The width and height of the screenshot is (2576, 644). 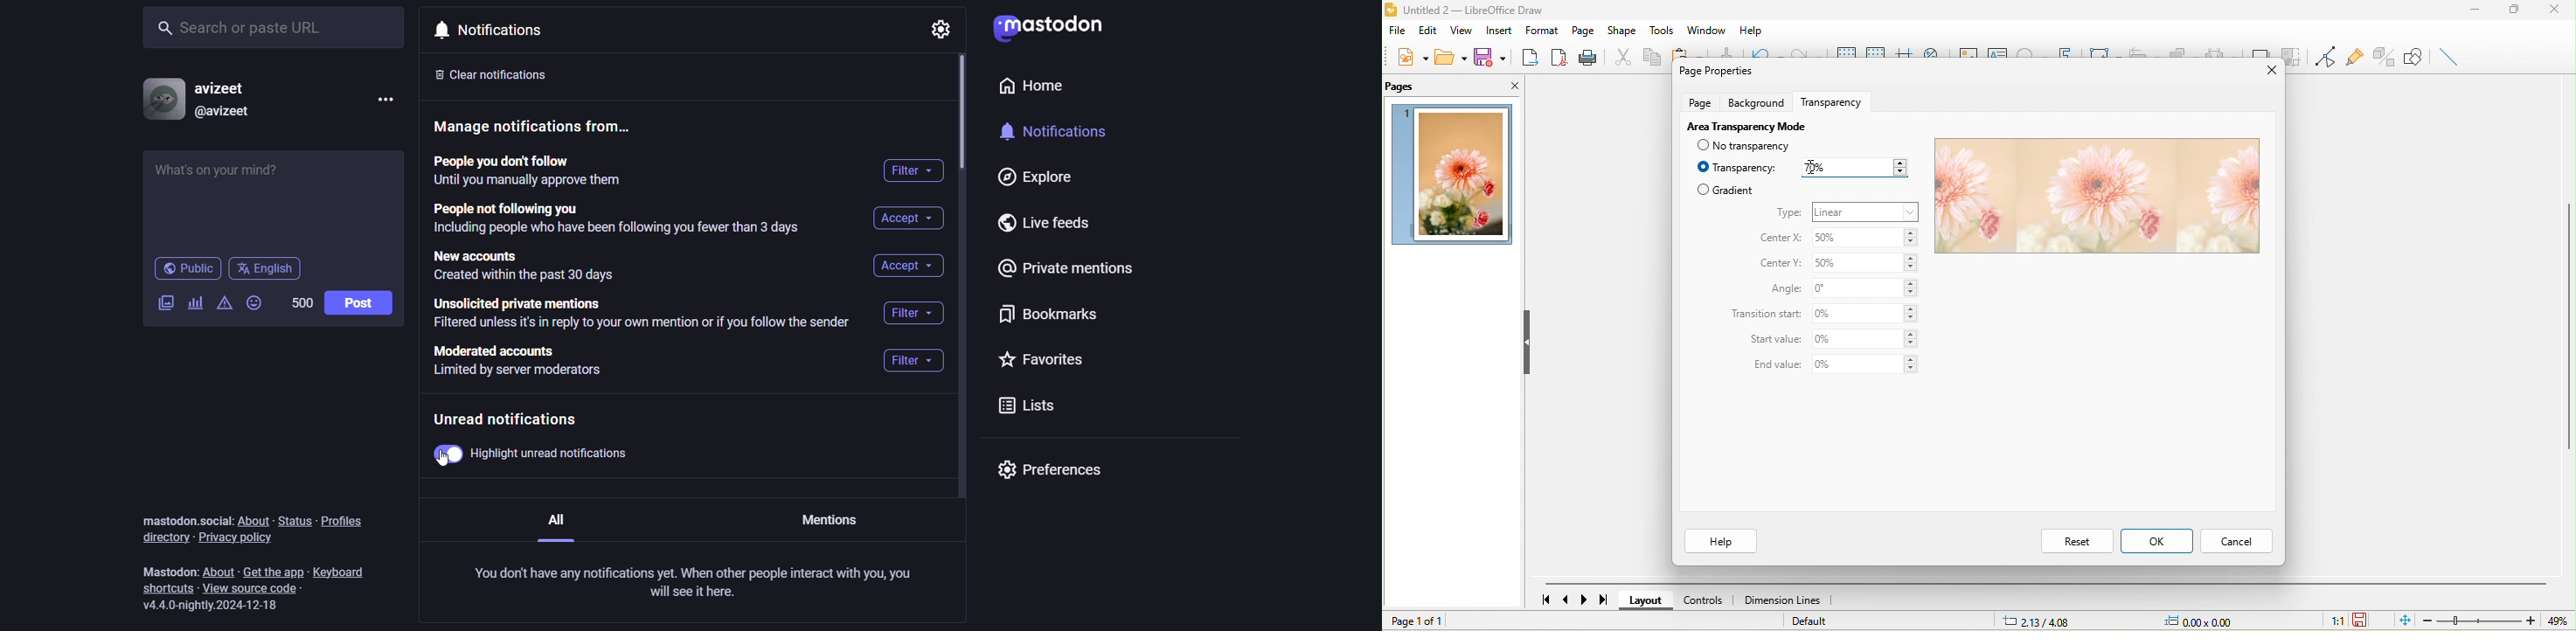 What do you see at coordinates (907, 266) in the screenshot?
I see `accept` at bounding box center [907, 266].